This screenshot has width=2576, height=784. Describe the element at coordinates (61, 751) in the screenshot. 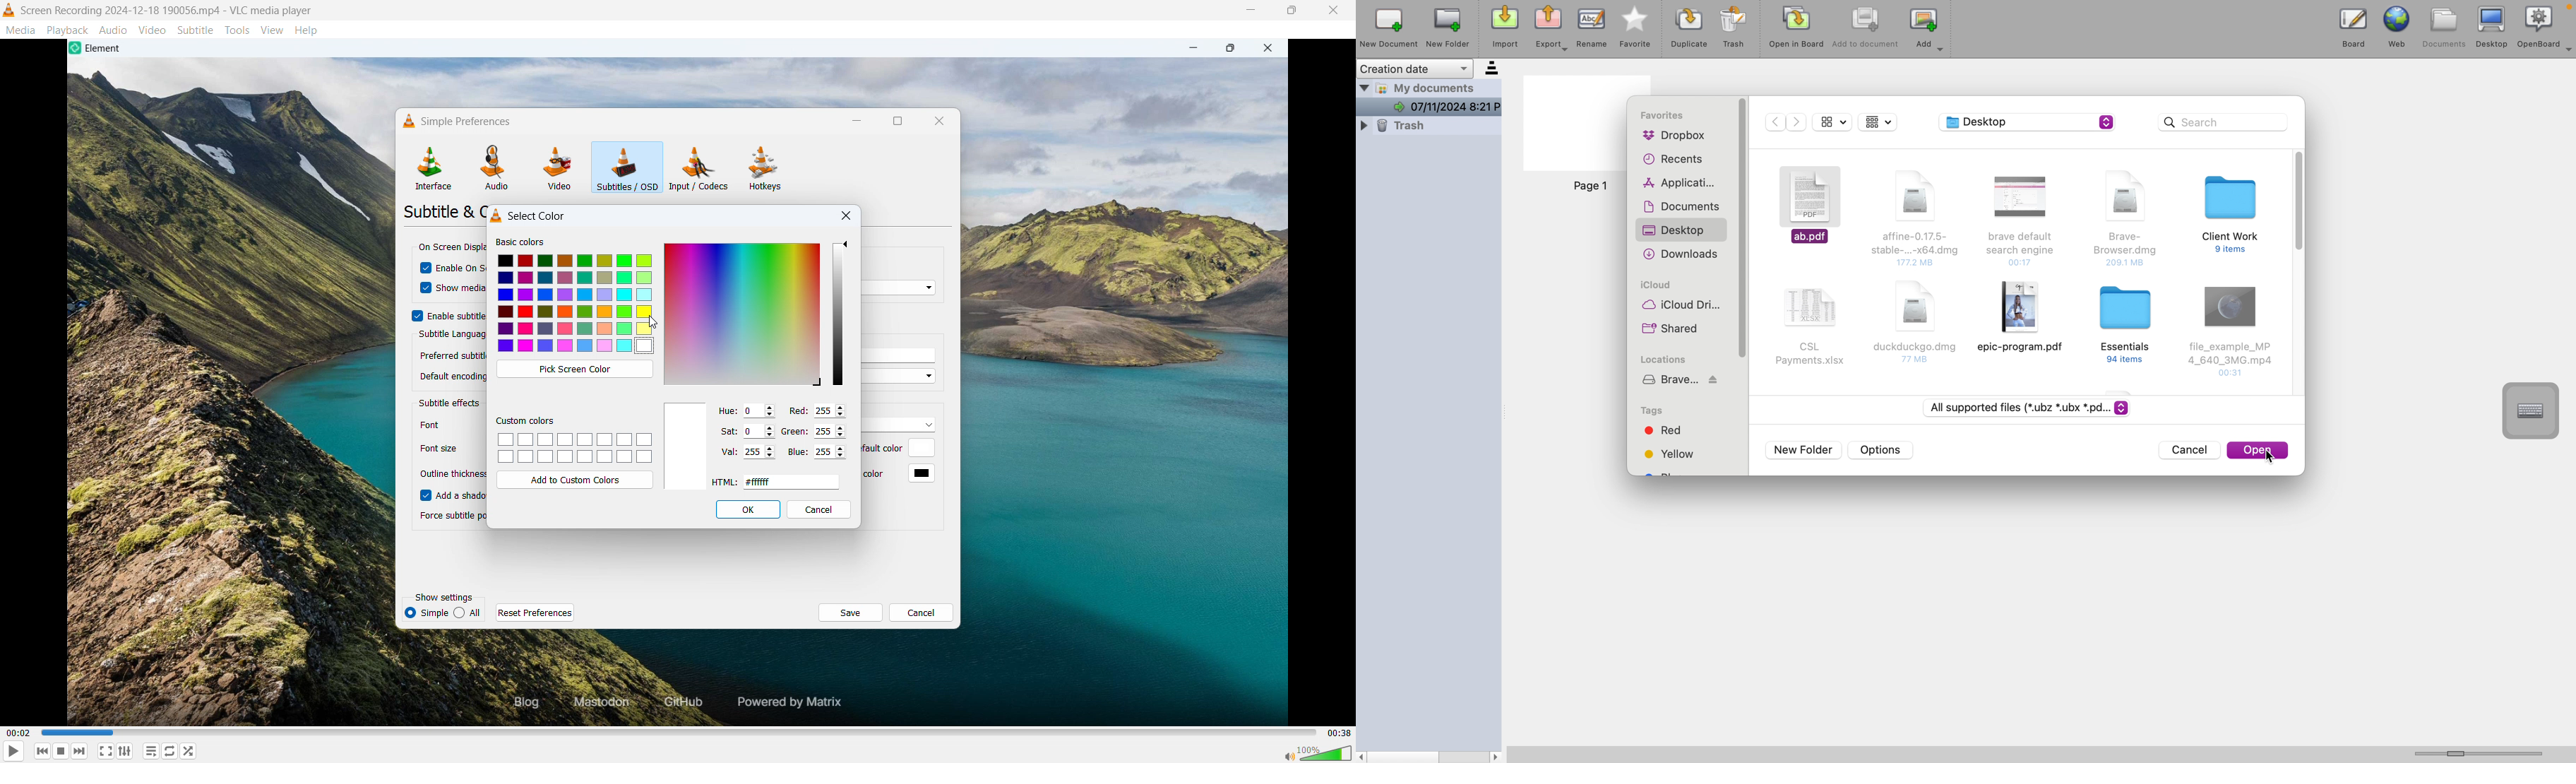

I see `Forward or next media ` at that location.